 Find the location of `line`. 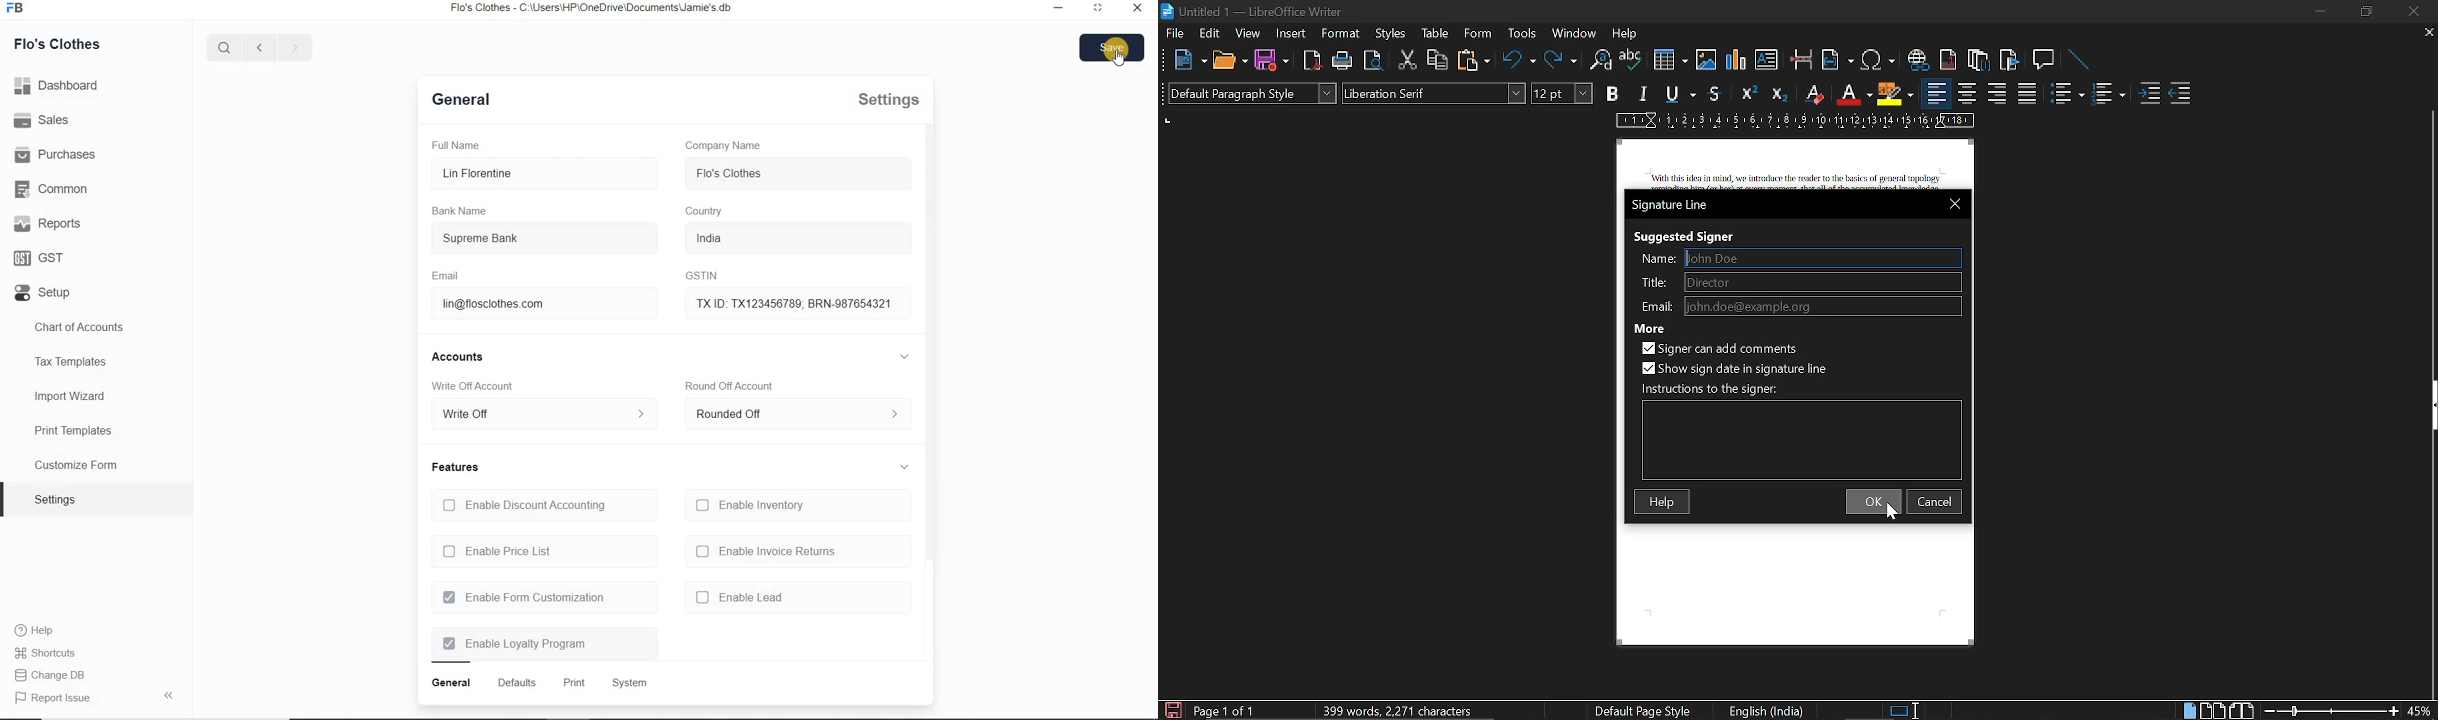

line is located at coordinates (2076, 61).